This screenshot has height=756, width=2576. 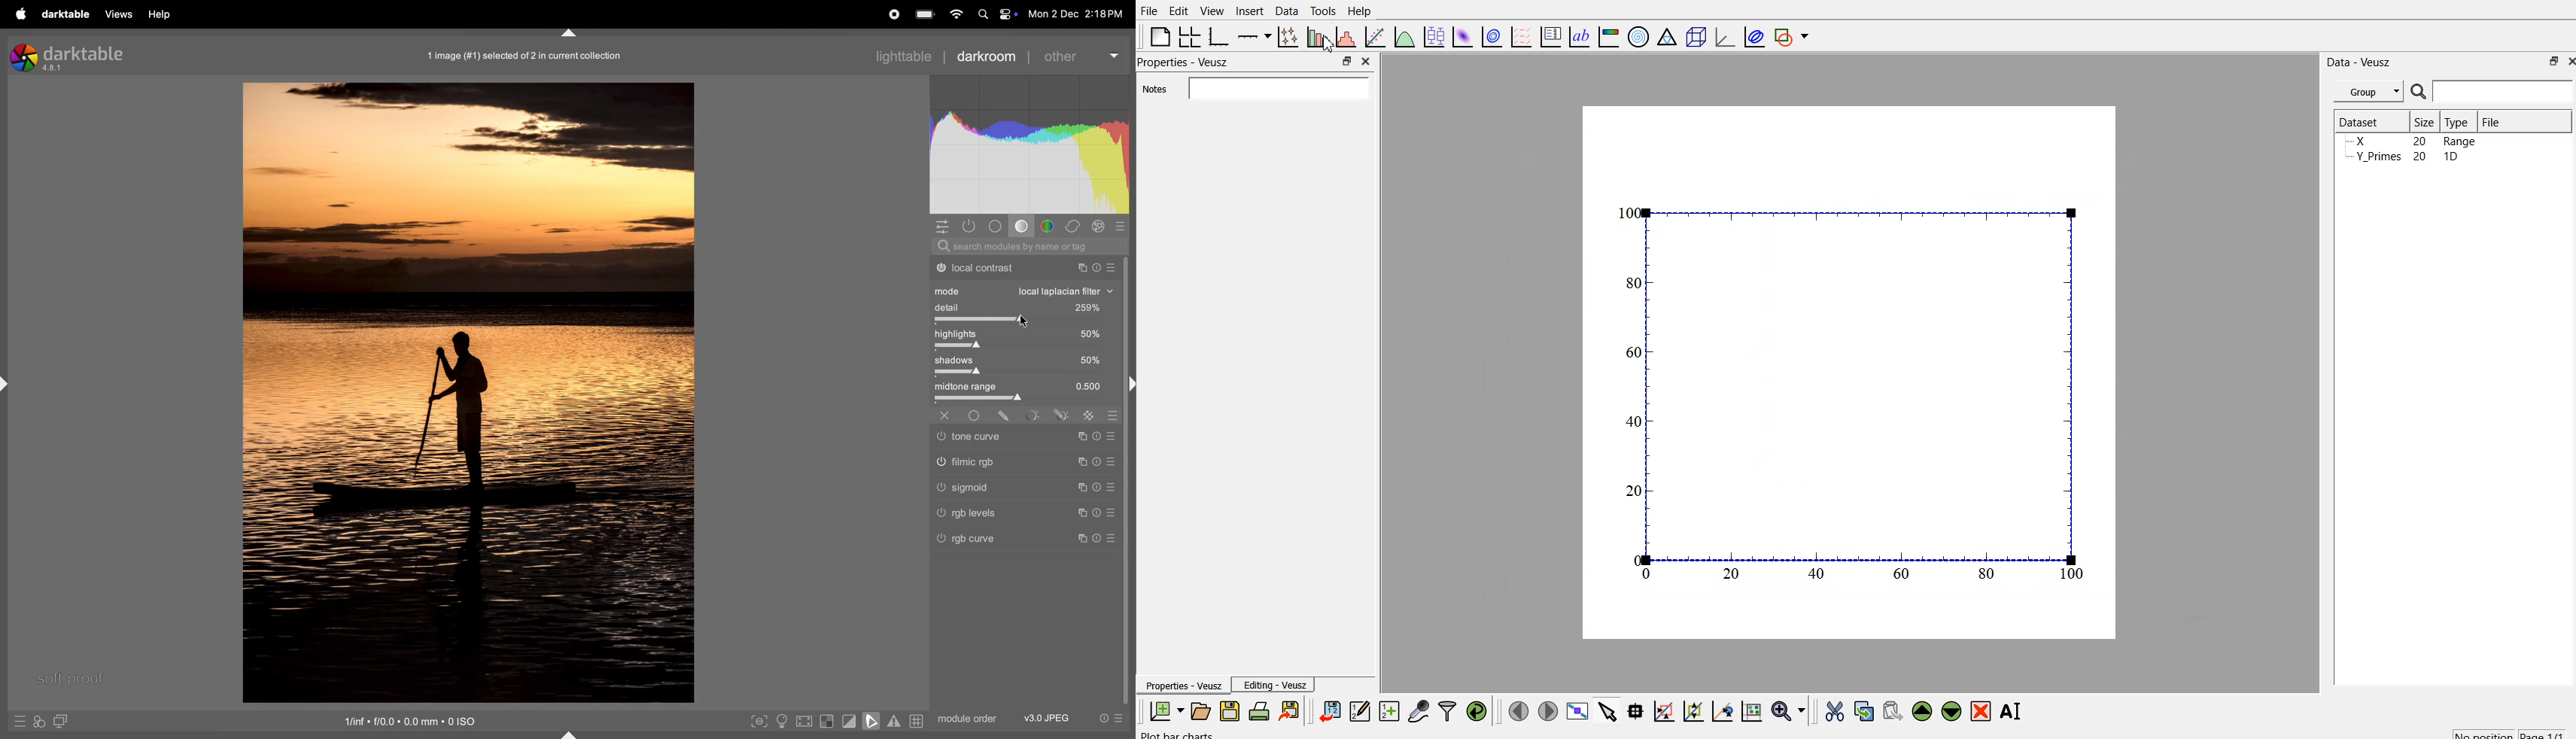 I want to click on sign, so click(x=1060, y=415).